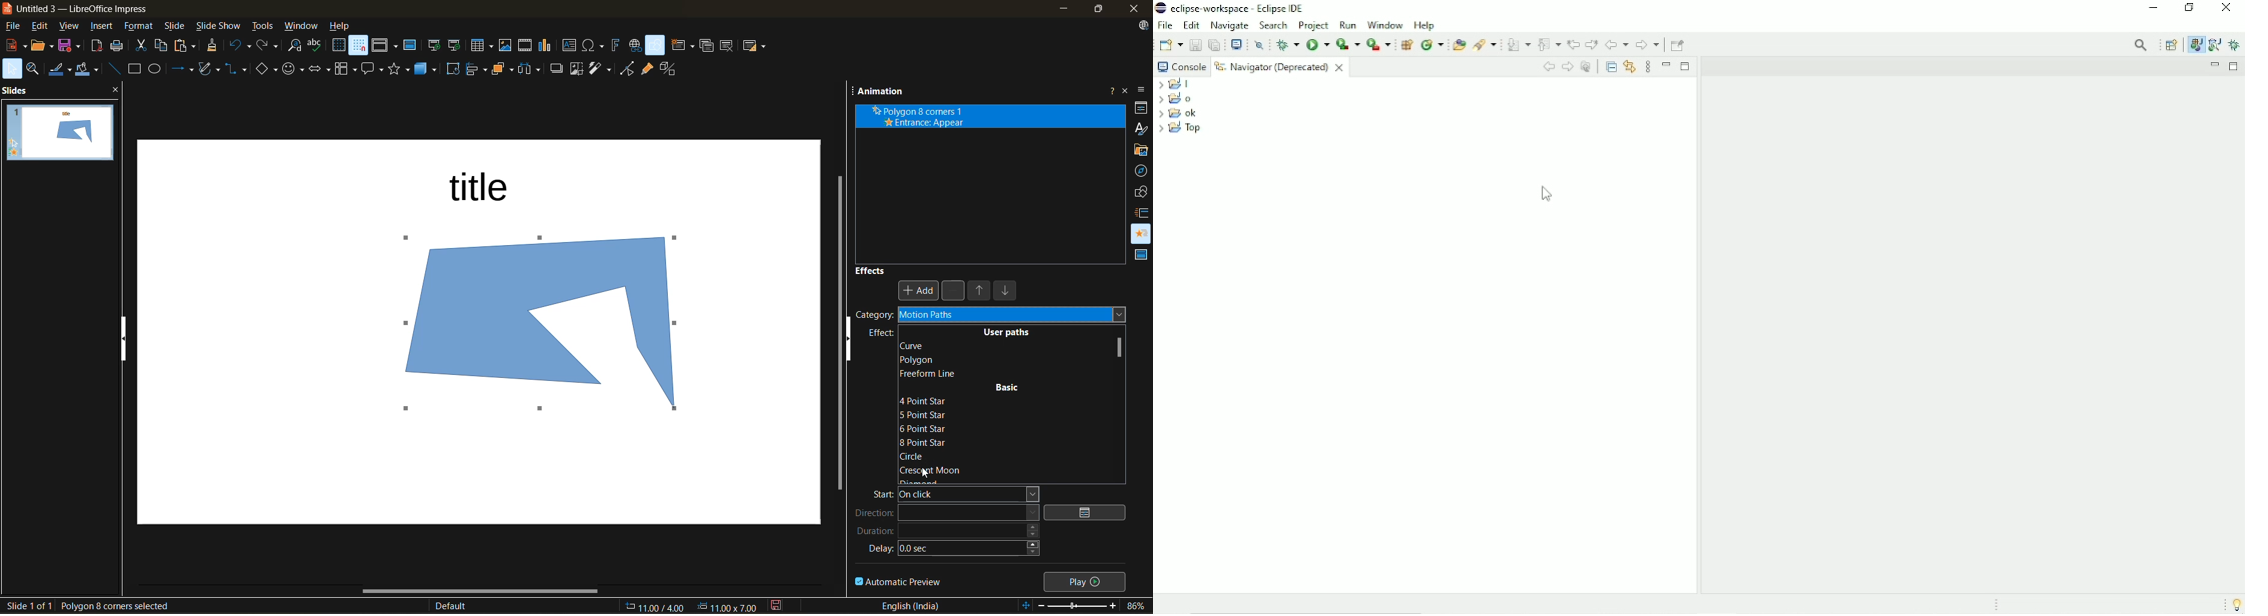  Describe the element at coordinates (1088, 512) in the screenshot. I see `options` at that location.